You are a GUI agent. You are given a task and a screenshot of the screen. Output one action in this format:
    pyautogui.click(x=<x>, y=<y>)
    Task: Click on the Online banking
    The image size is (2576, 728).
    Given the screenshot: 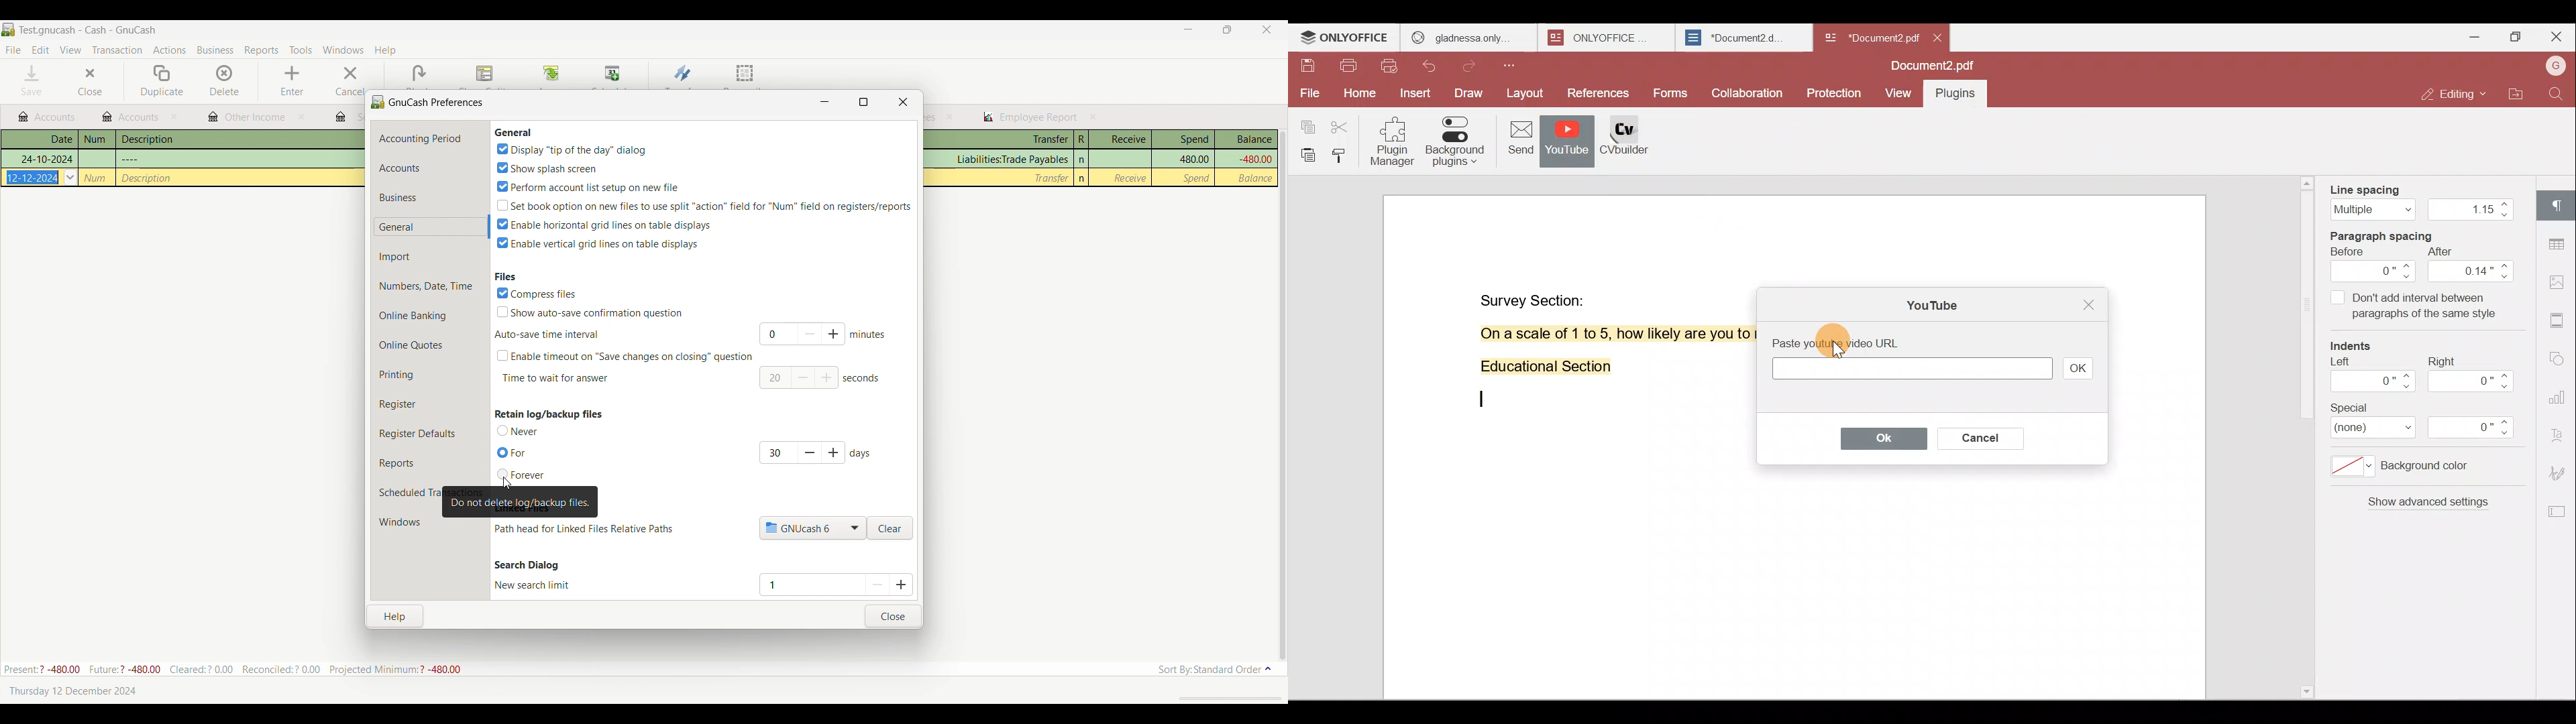 What is the action you would take?
    pyautogui.click(x=430, y=316)
    